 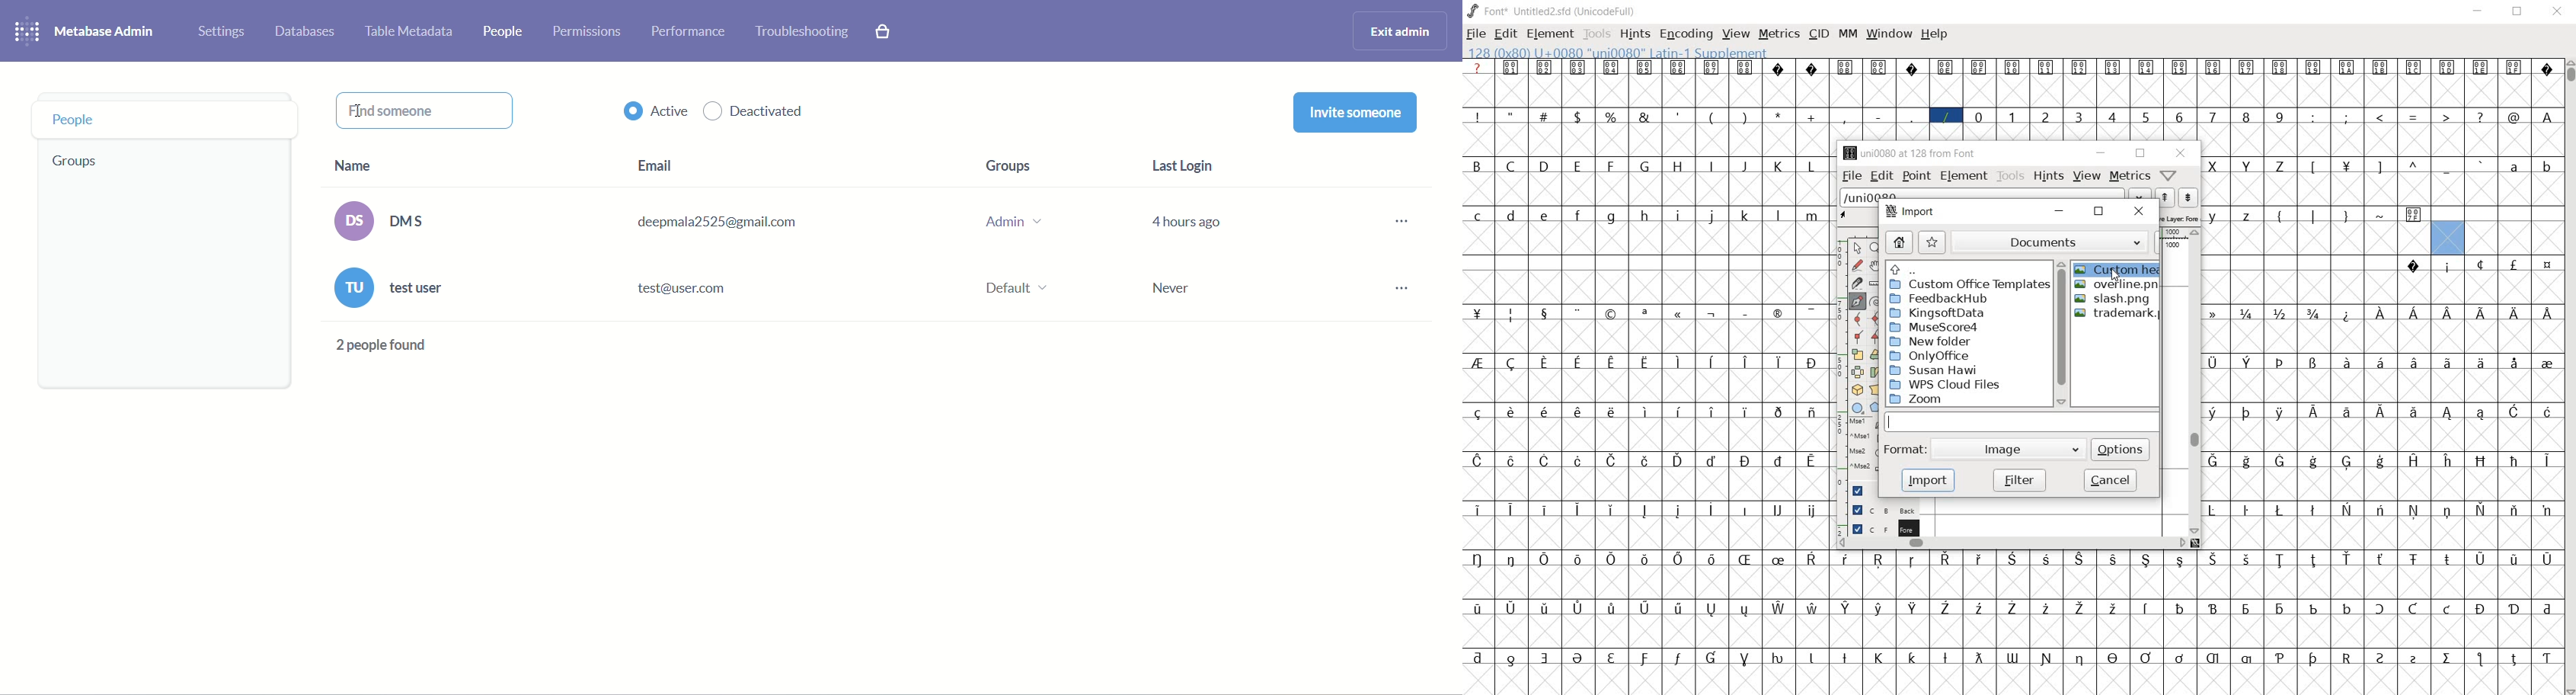 What do you see at coordinates (2414, 313) in the screenshot?
I see `glyph` at bounding box center [2414, 313].